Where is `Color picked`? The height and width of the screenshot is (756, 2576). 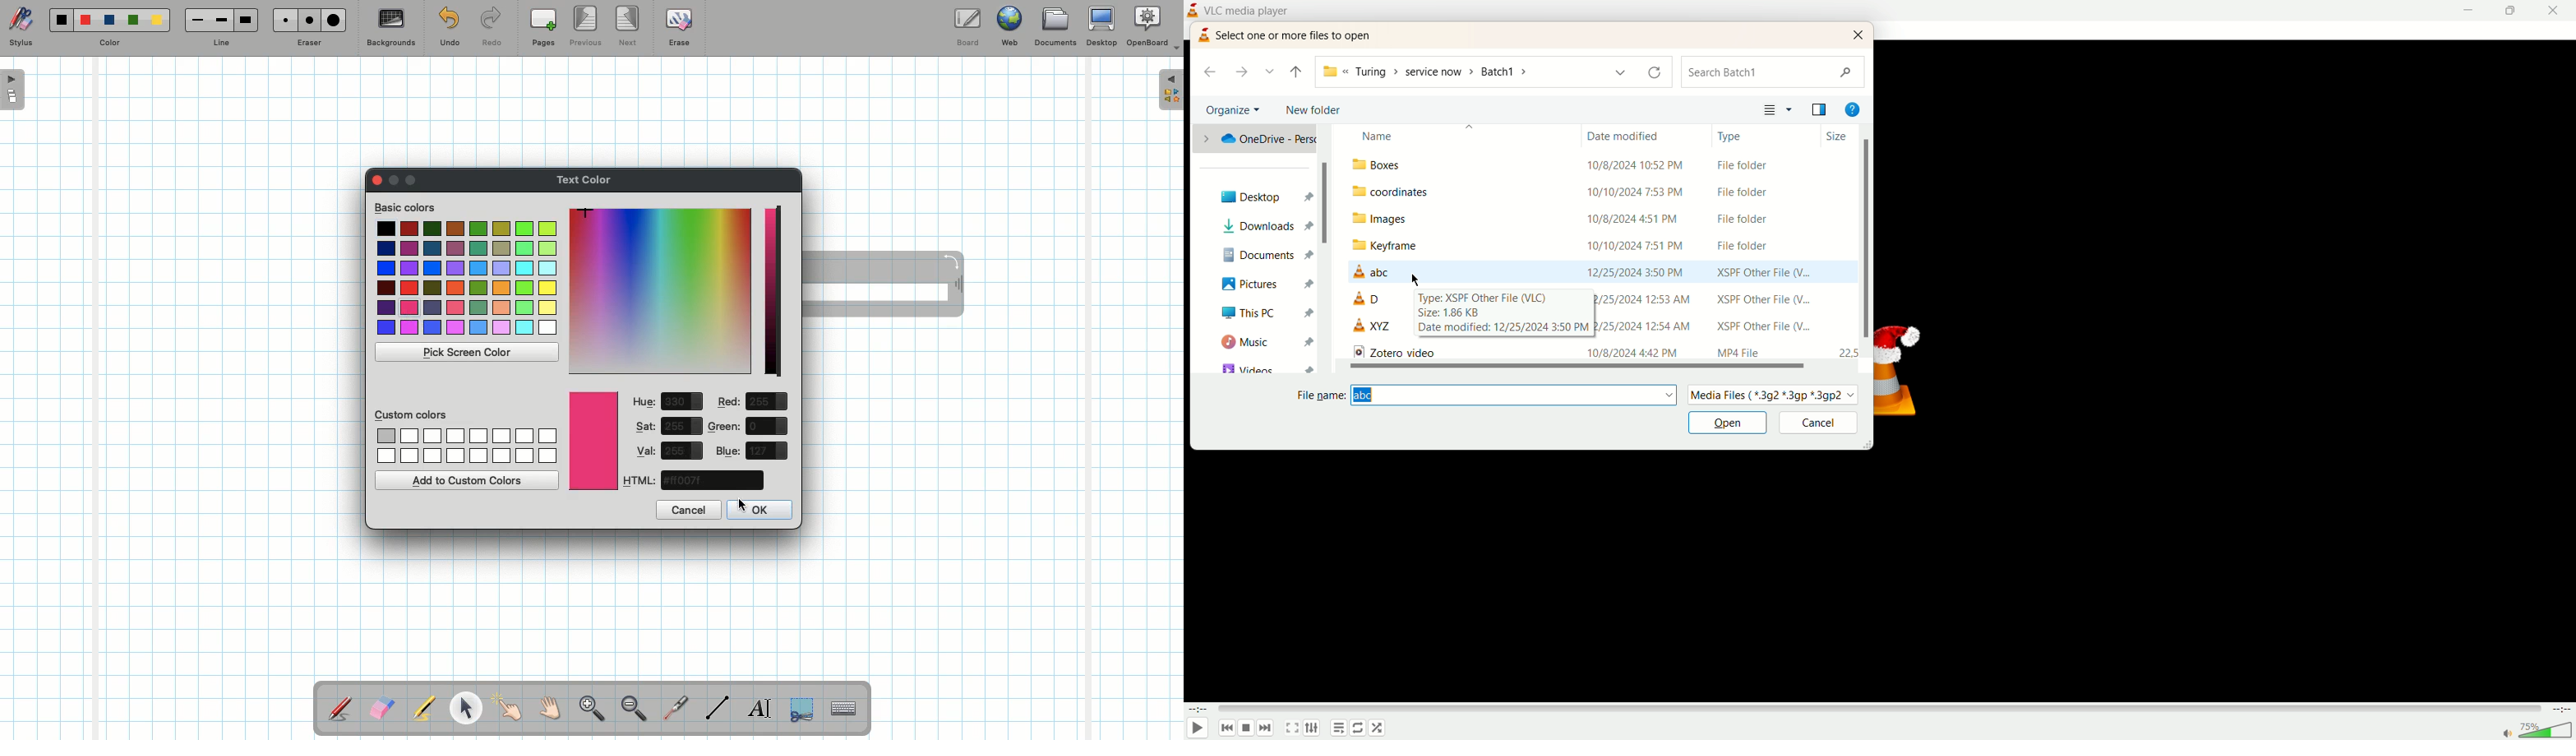 Color picked is located at coordinates (593, 441).